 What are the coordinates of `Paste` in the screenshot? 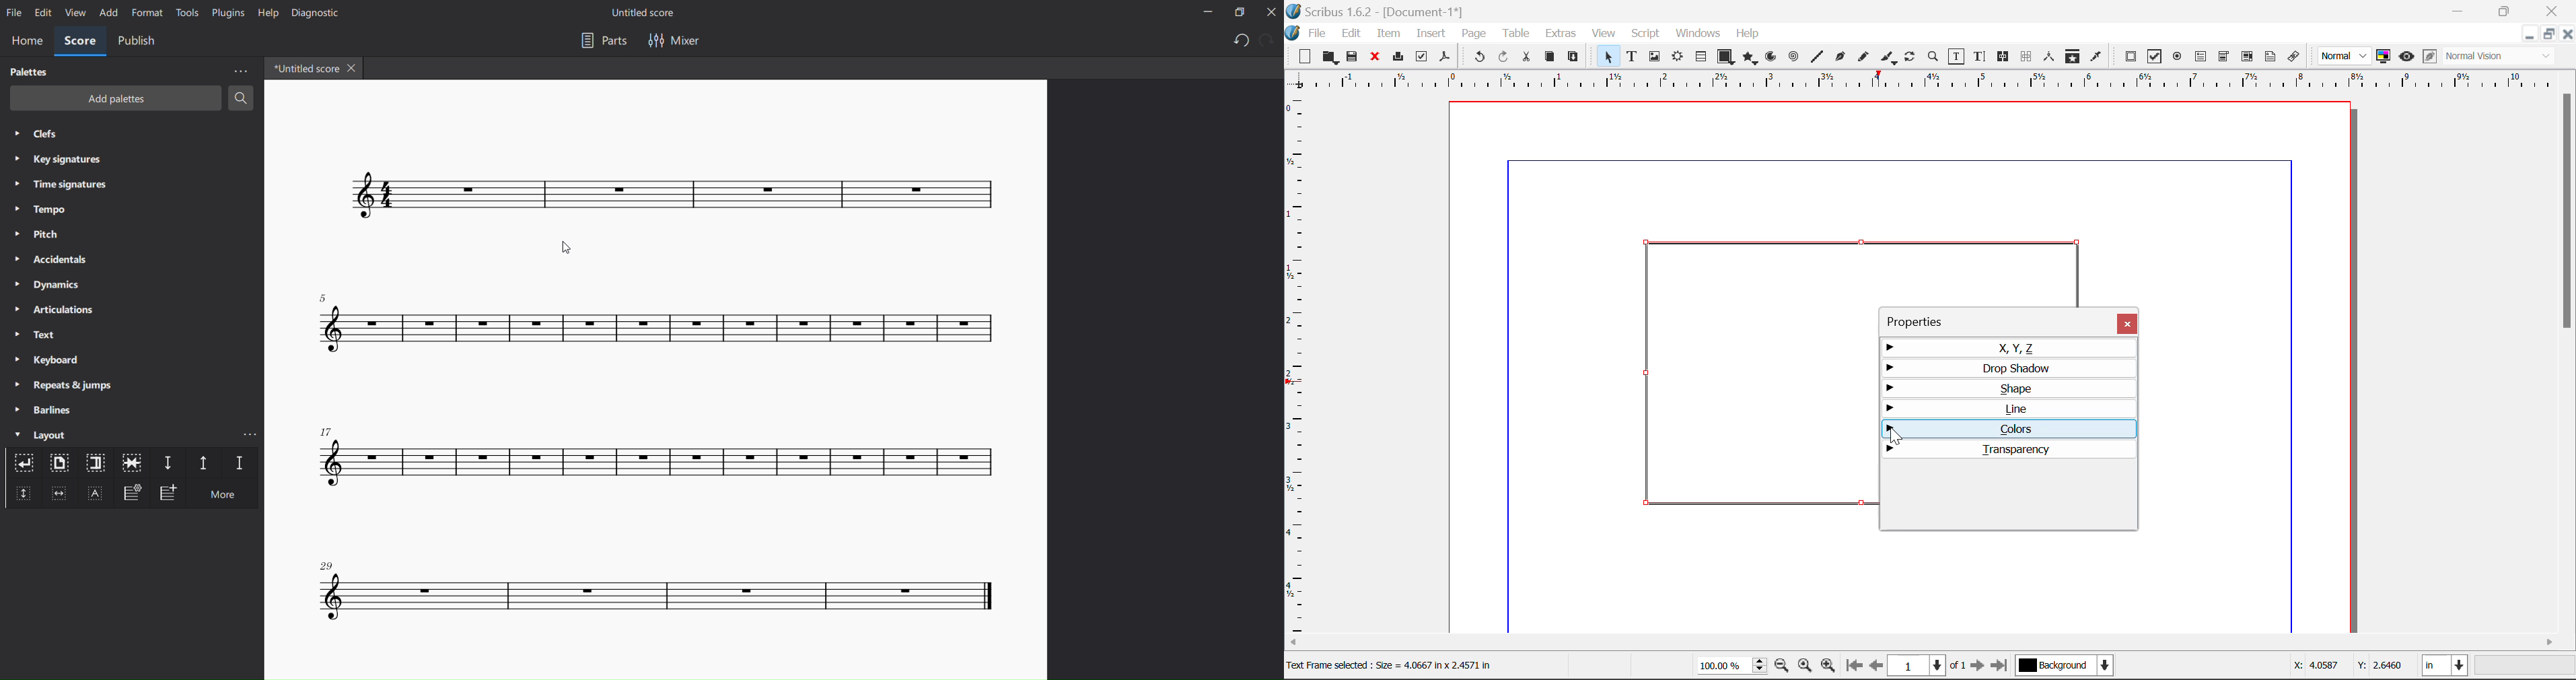 It's located at (1574, 57).